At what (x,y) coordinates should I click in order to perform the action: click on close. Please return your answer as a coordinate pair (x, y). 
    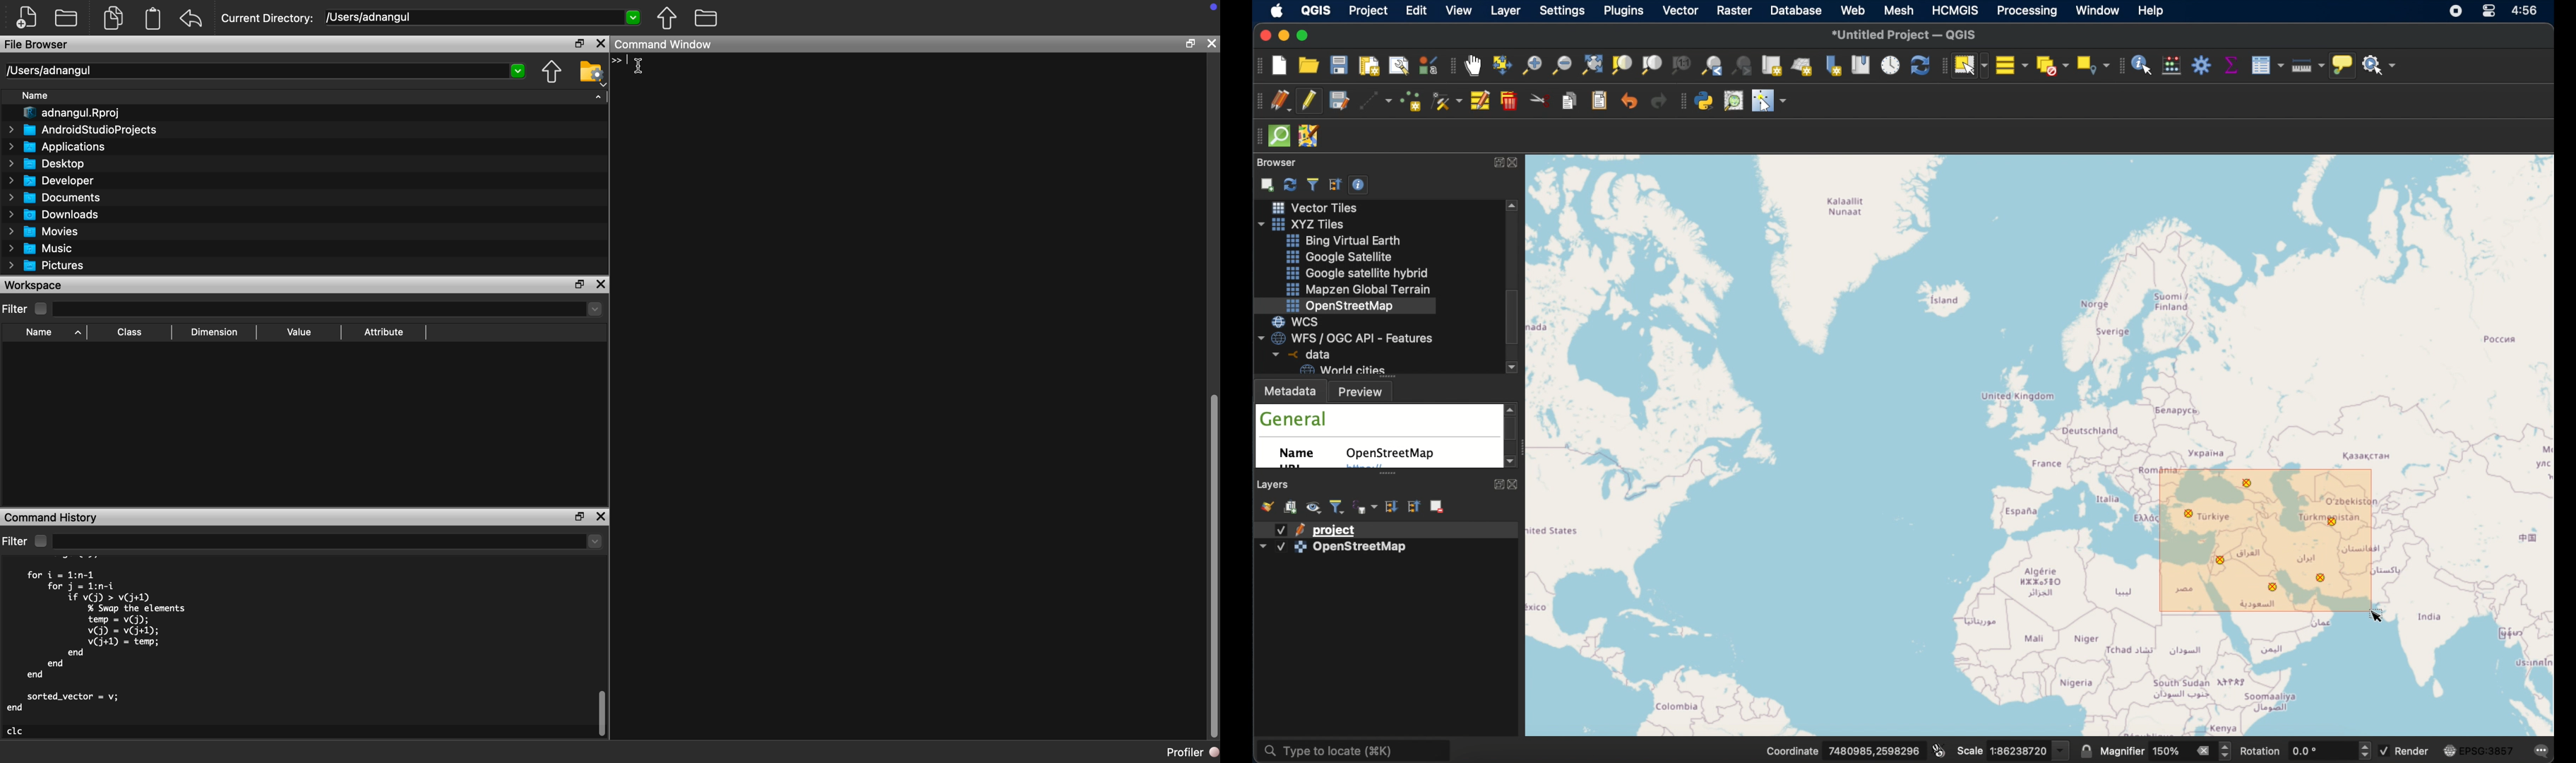
    Looking at the image, I should click on (1513, 485).